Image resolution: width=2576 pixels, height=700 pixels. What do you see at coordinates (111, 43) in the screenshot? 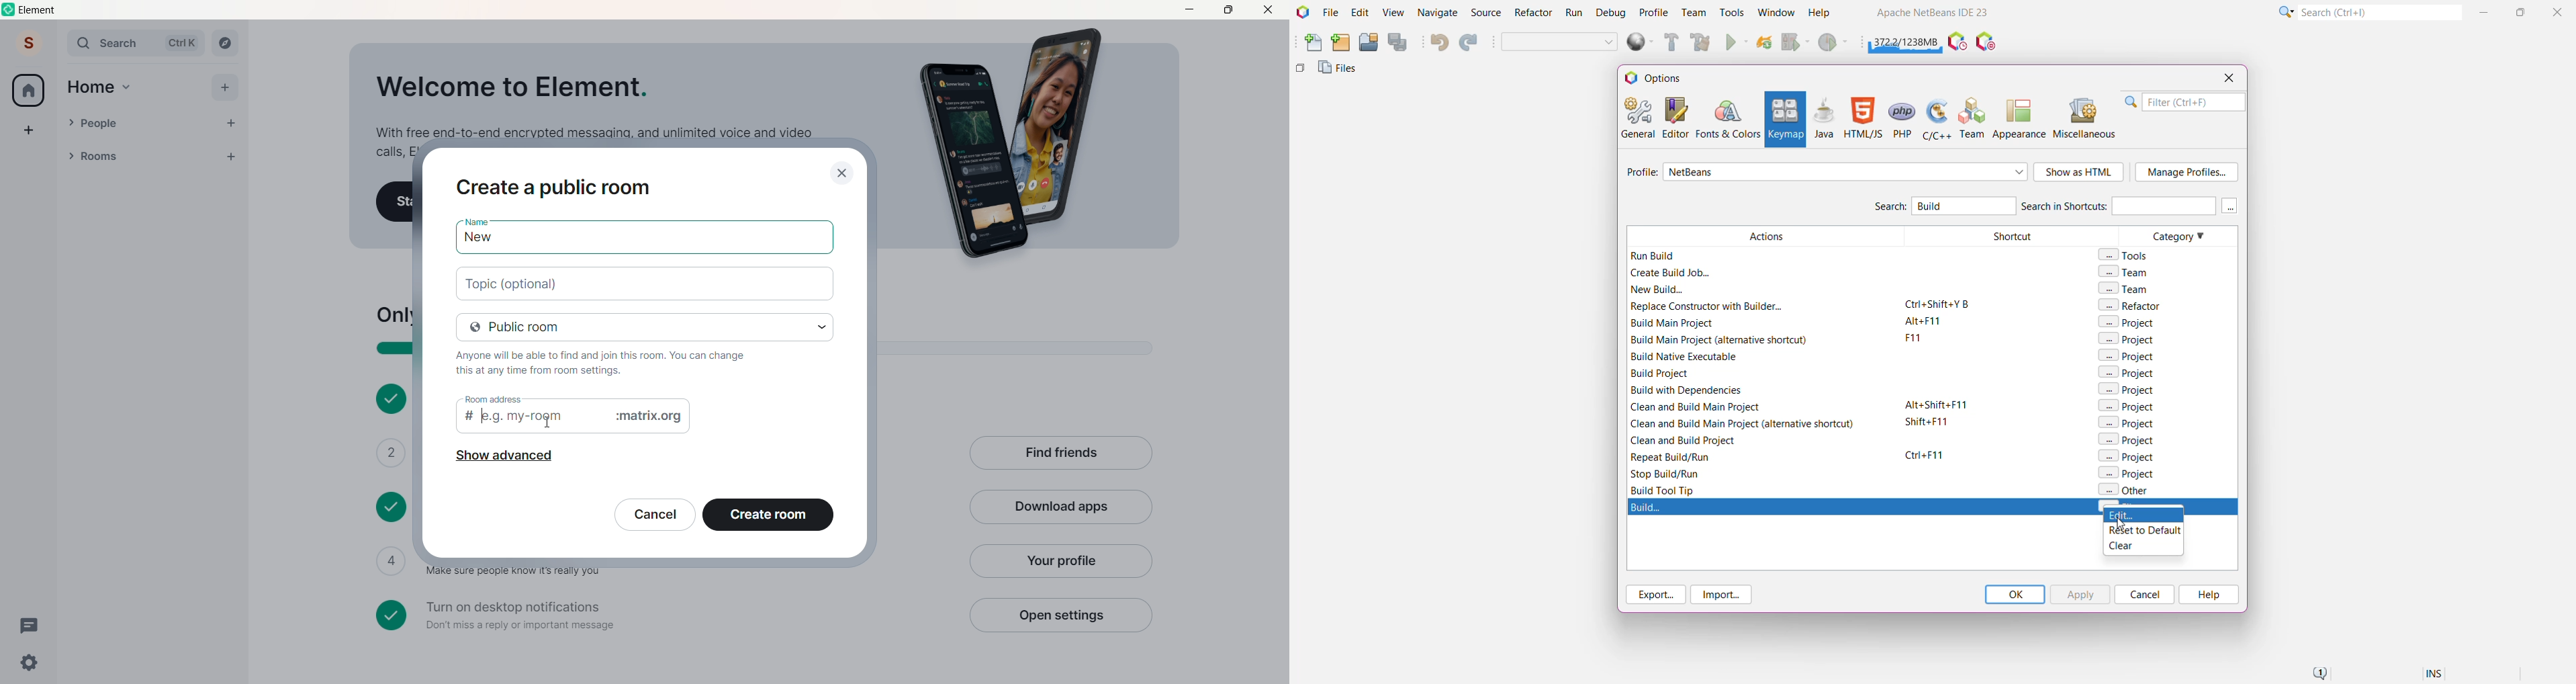
I see `Search Bar` at bounding box center [111, 43].